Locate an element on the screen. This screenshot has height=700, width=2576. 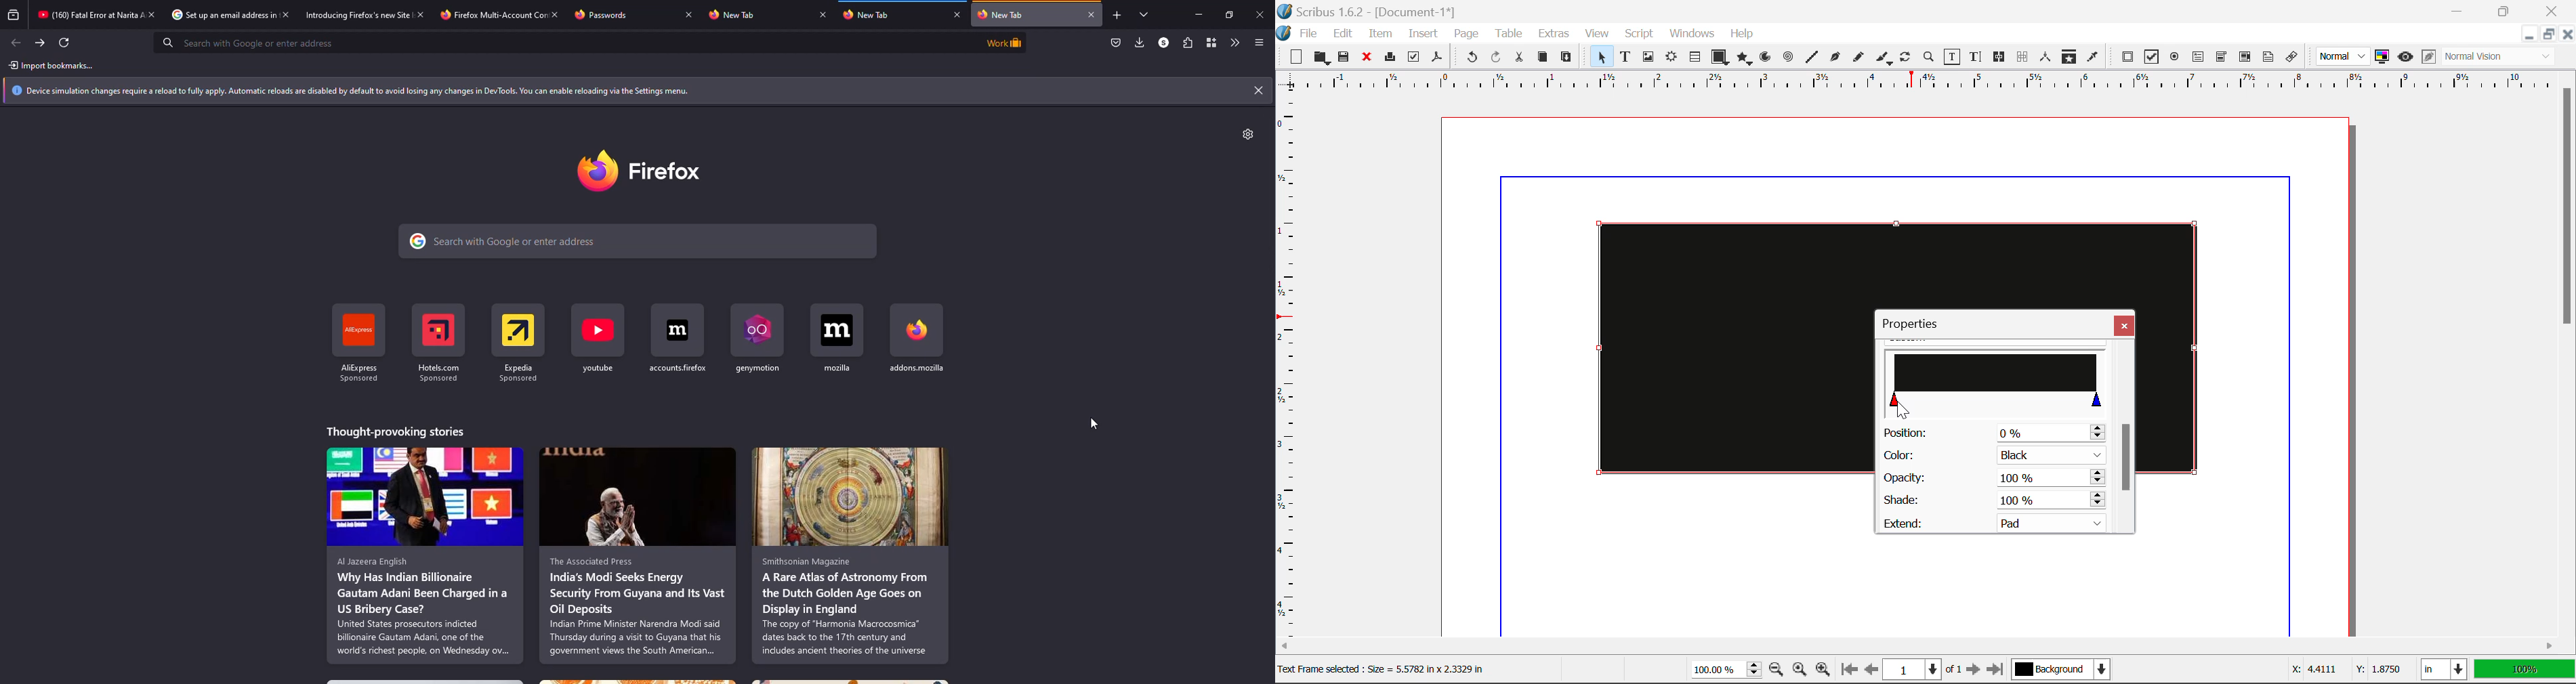
tab is located at coordinates (485, 16).